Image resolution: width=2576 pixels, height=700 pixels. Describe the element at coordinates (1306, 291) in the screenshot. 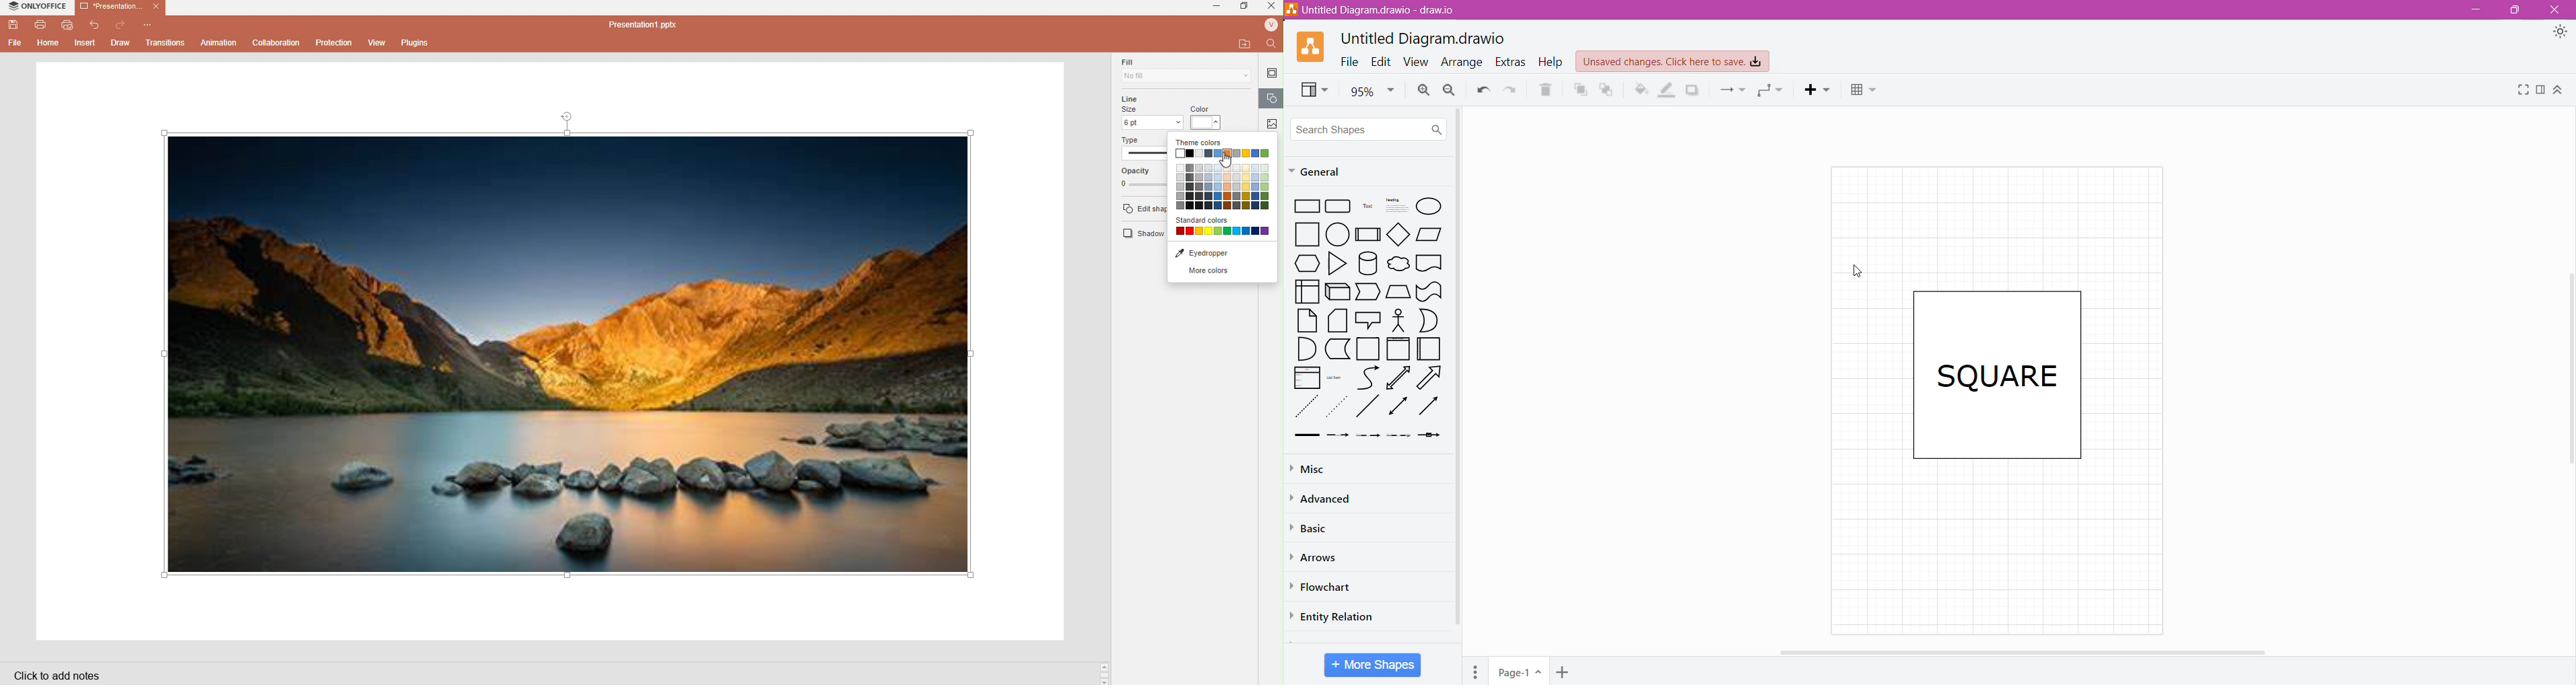

I see `User Interface` at that location.